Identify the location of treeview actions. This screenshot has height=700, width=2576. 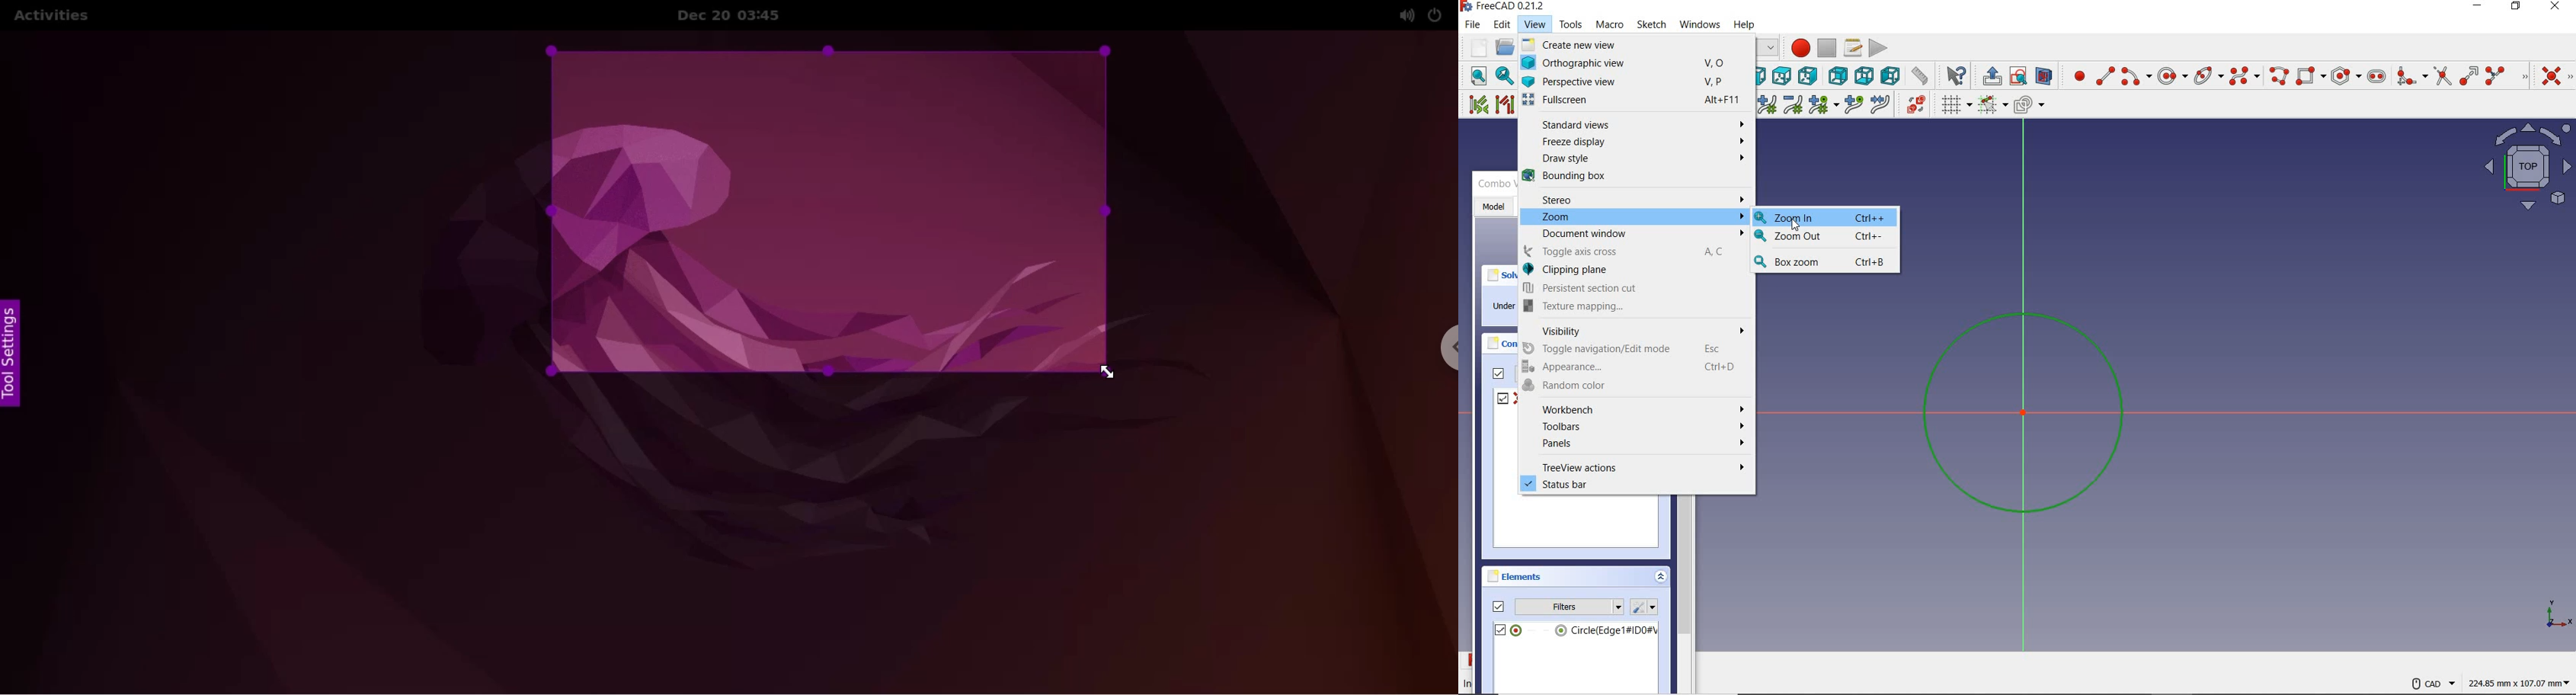
(1636, 463).